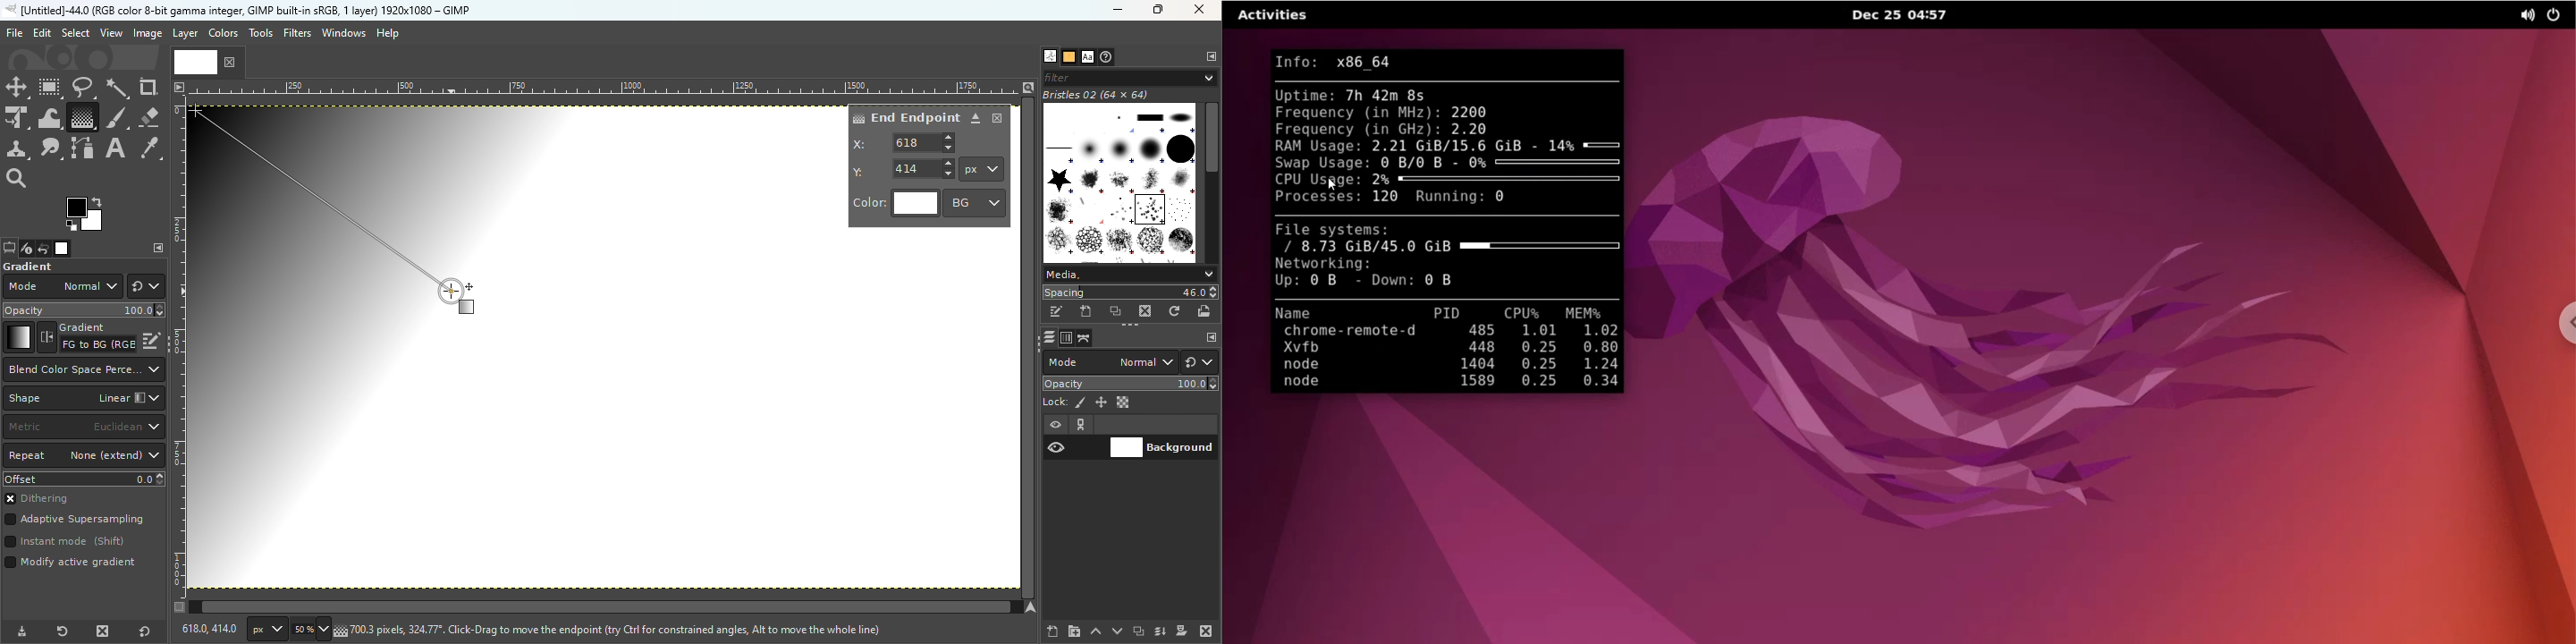 This screenshot has width=2576, height=644. I want to click on Crop tool, so click(148, 87).